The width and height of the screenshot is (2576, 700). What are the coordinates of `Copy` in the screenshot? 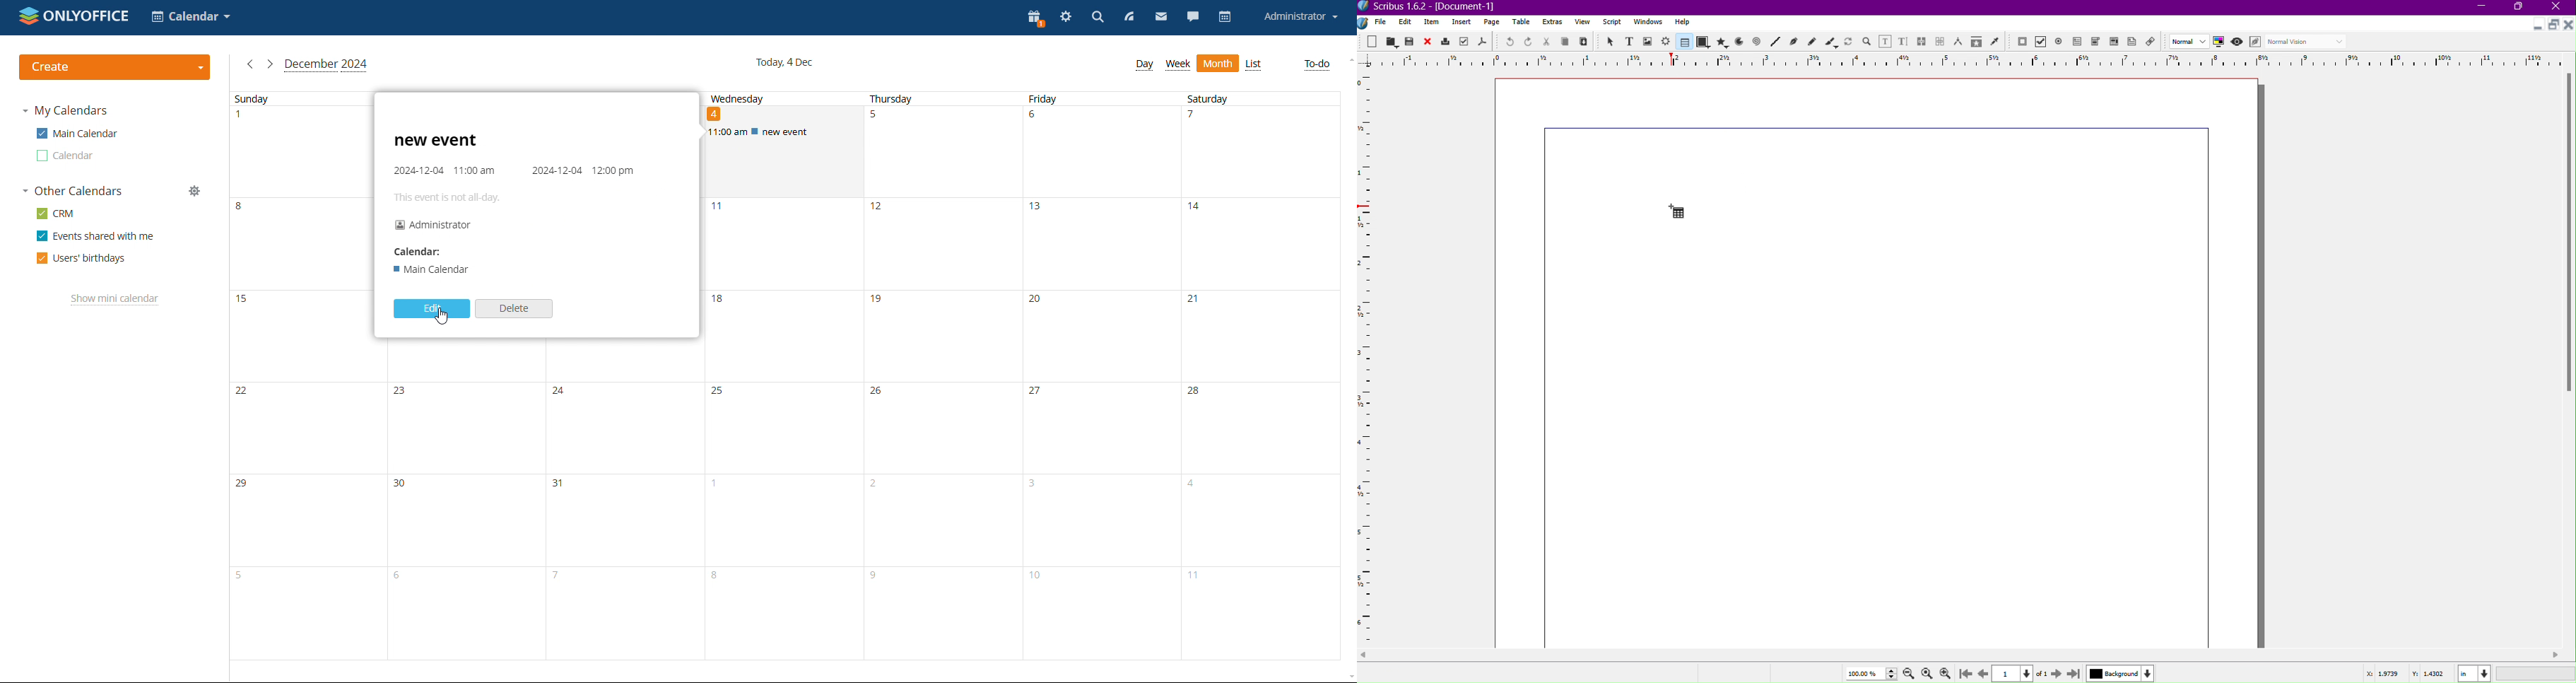 It's located at (1567, 41).